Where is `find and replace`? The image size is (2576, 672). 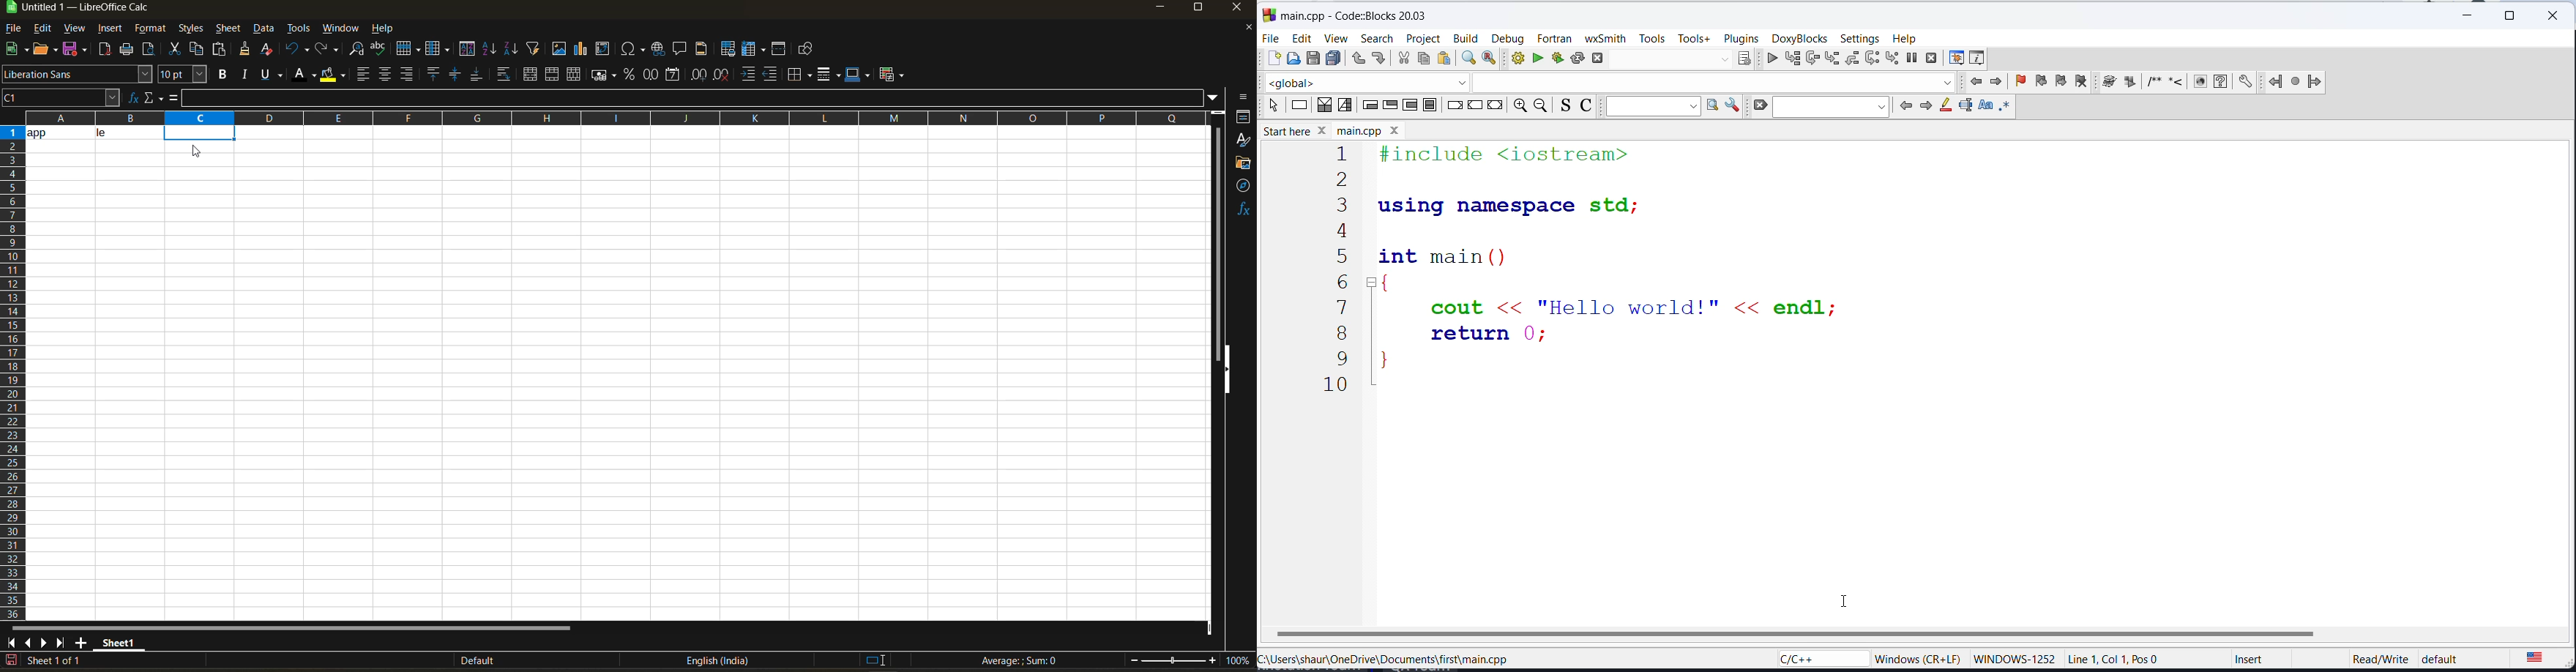
find and replace is located at coordinates (360, 51).